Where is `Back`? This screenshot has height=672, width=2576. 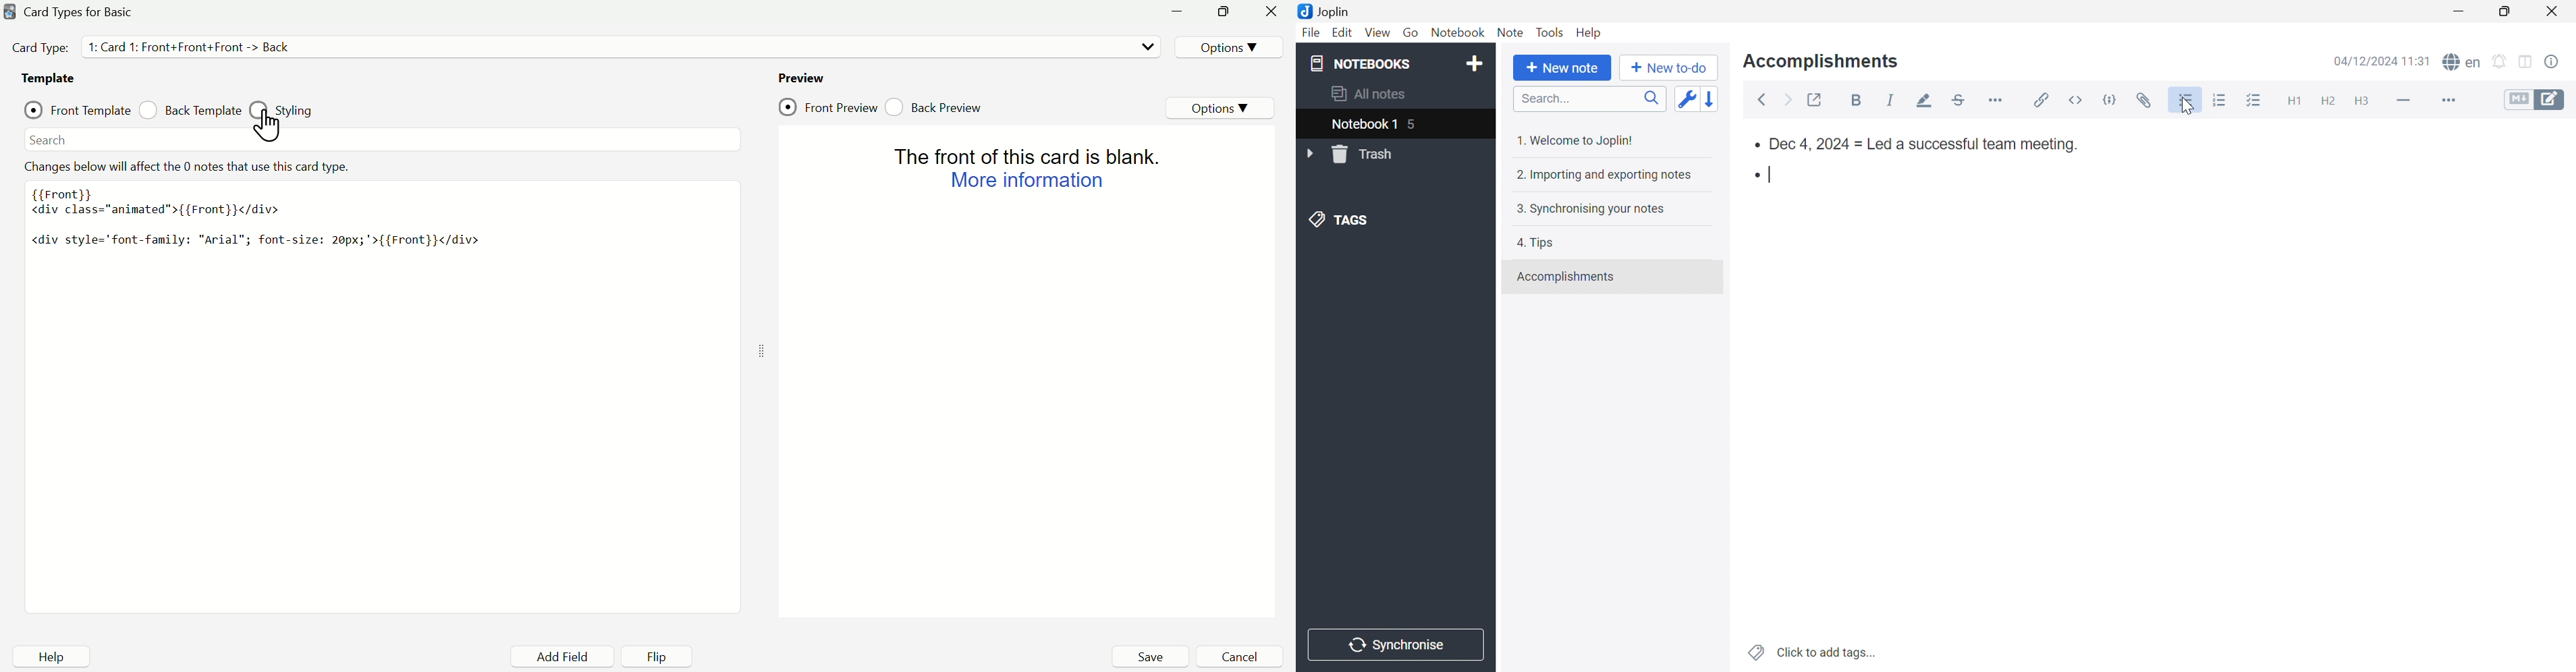 Back is located at coordinates (1763, 99).